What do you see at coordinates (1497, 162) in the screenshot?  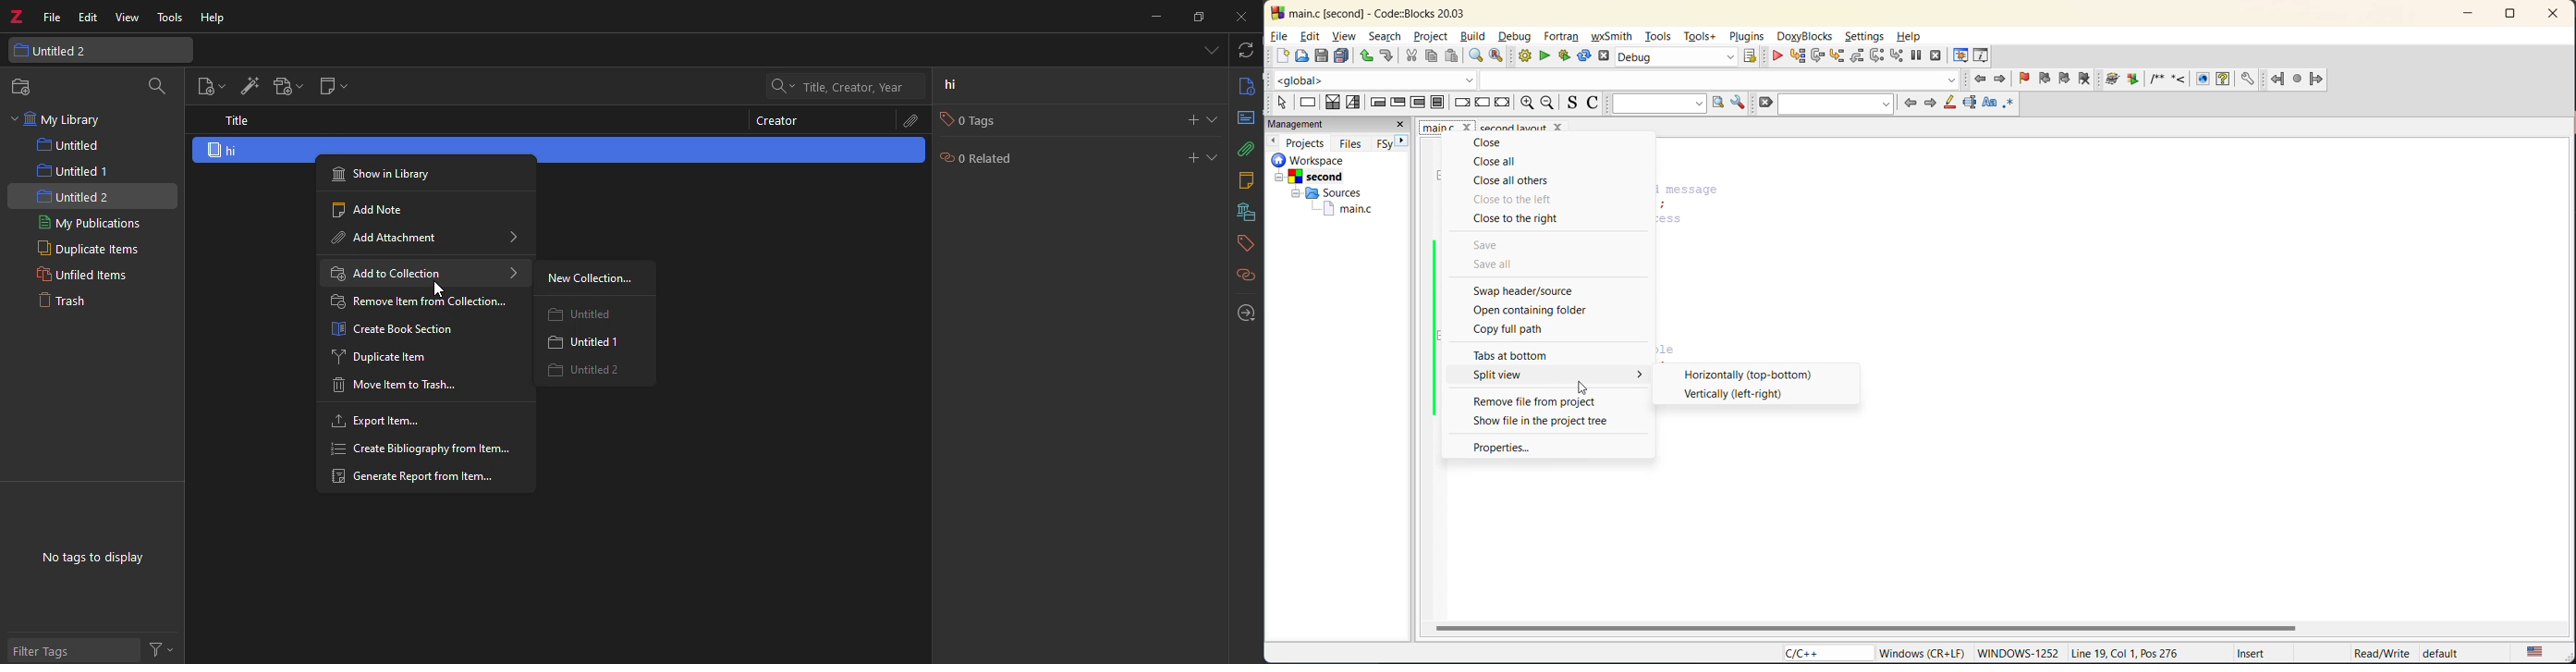 I see `close all` at bounding box center [1497, 162].